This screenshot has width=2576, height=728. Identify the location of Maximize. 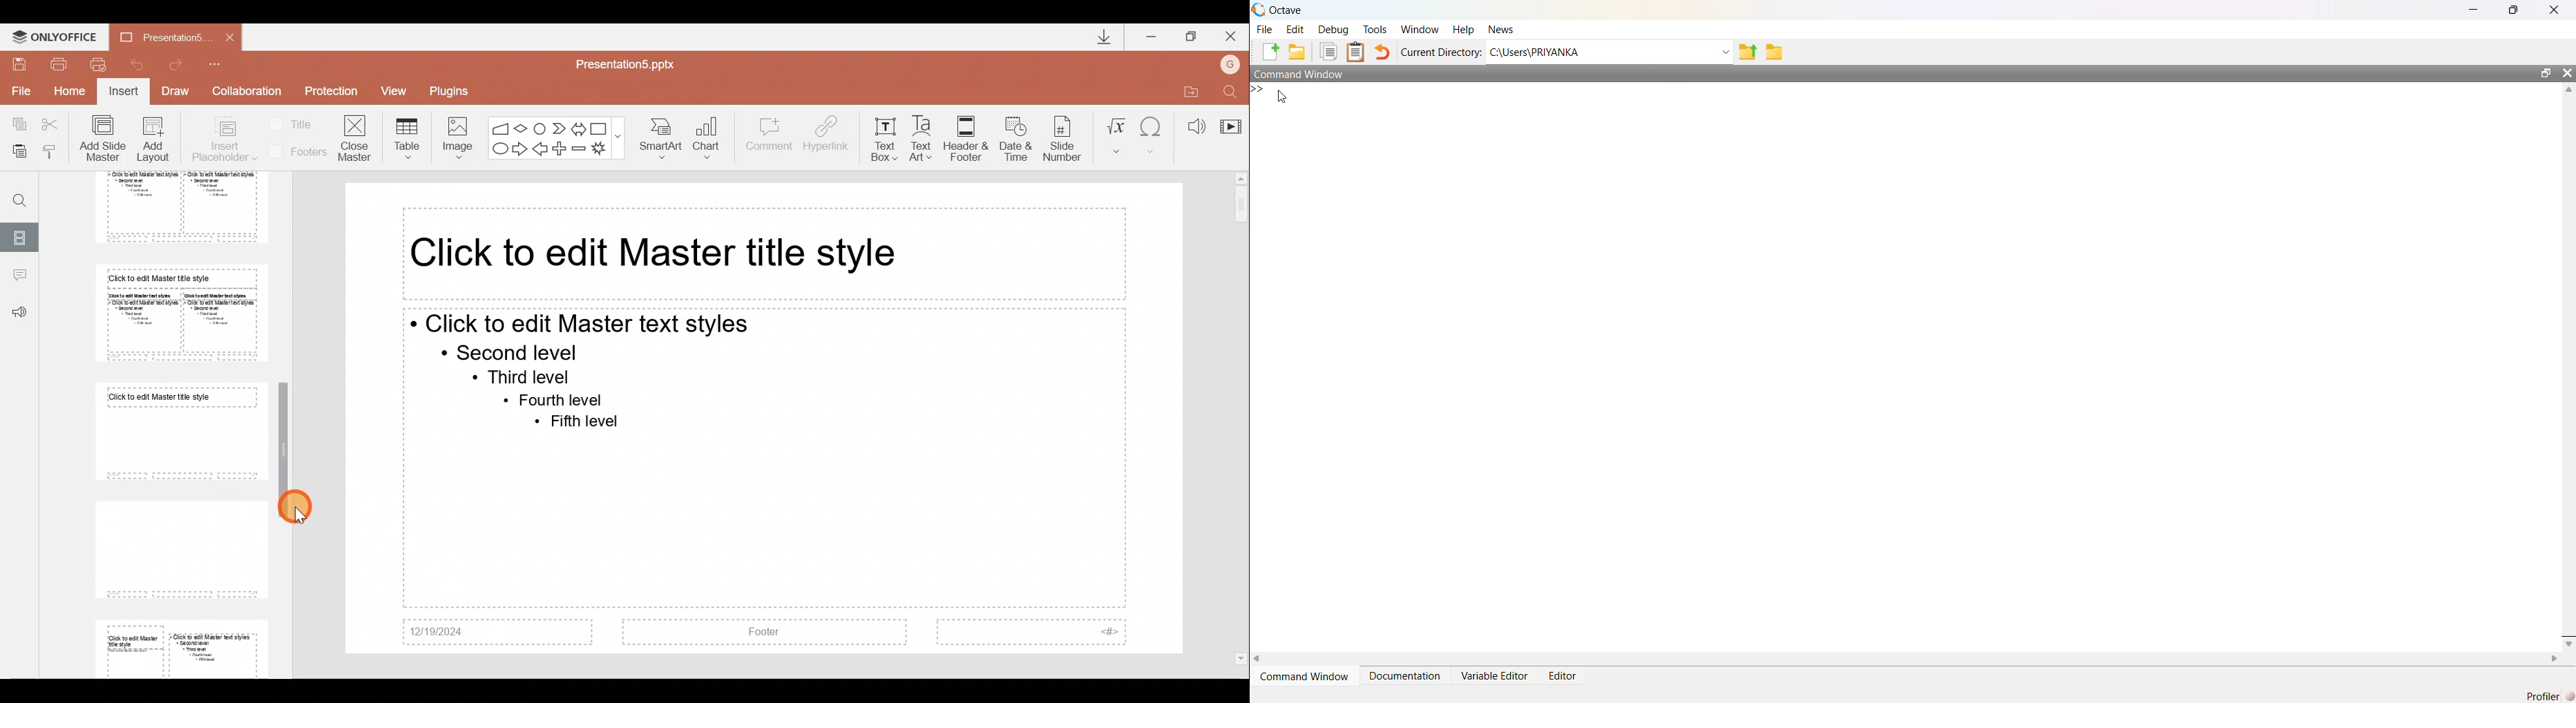
(1192, 34).